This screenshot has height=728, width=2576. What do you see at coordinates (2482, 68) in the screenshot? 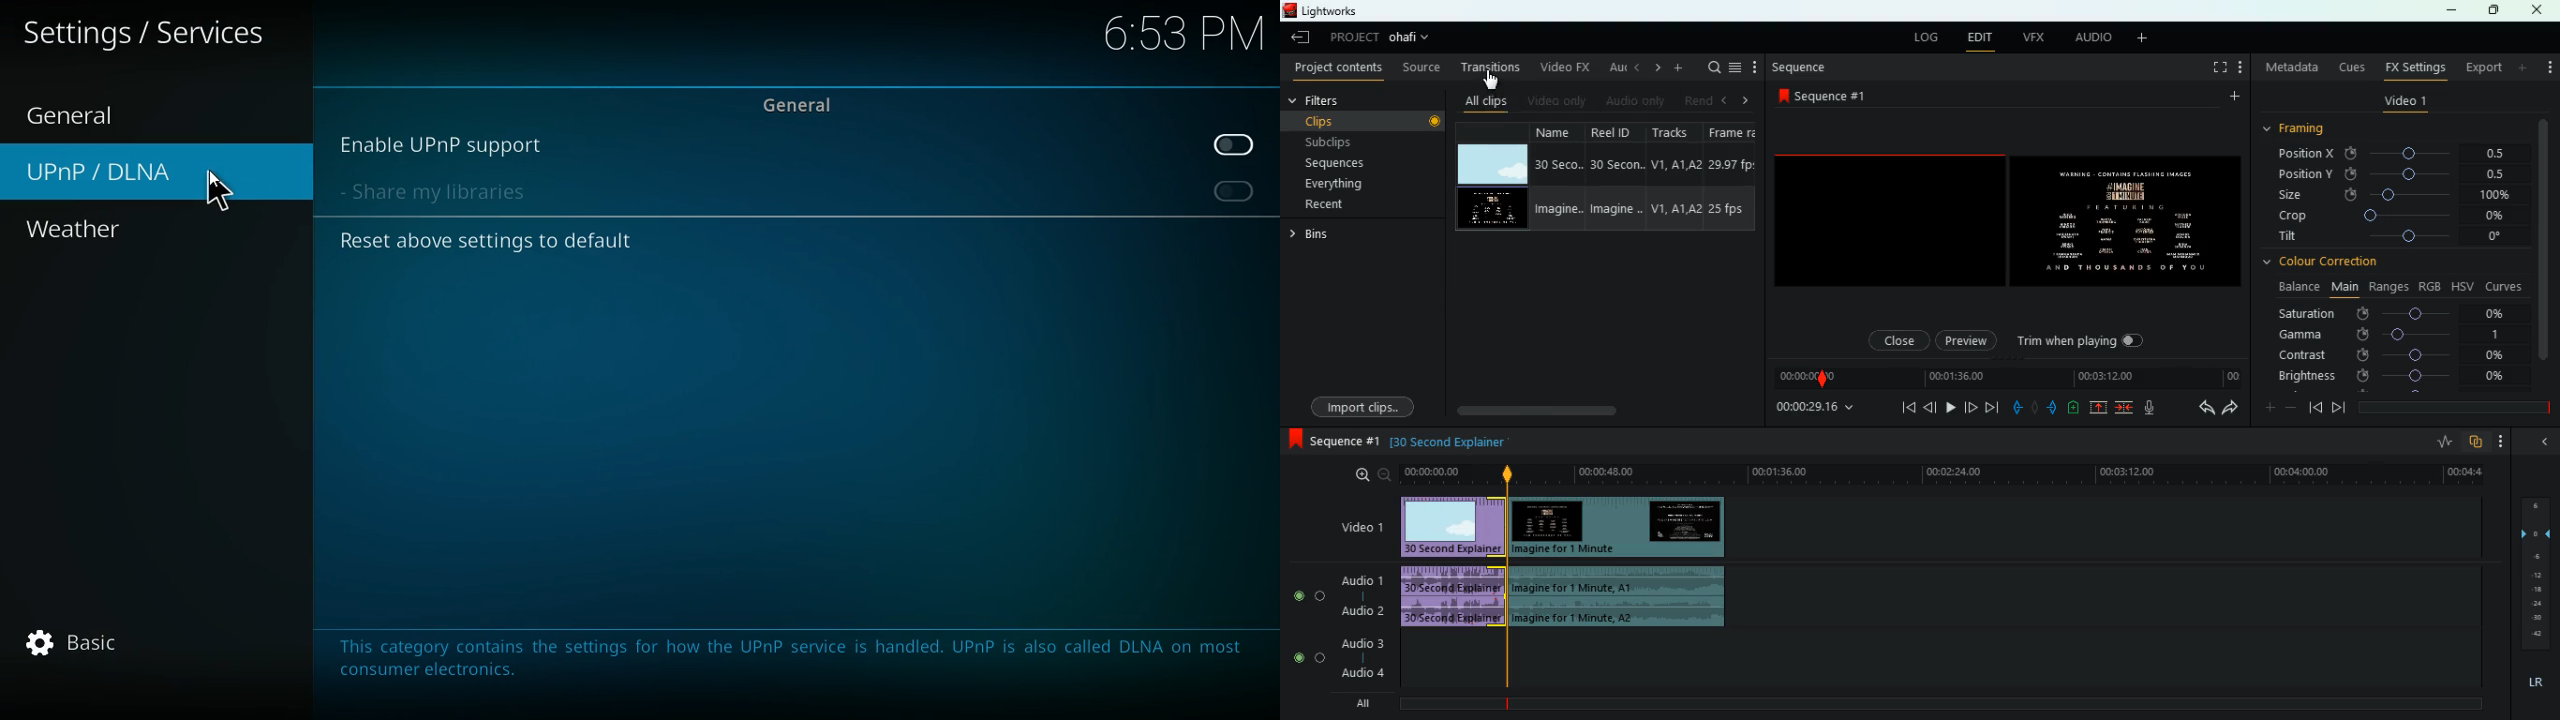
I see `export` at bounding box center [2482, 68].